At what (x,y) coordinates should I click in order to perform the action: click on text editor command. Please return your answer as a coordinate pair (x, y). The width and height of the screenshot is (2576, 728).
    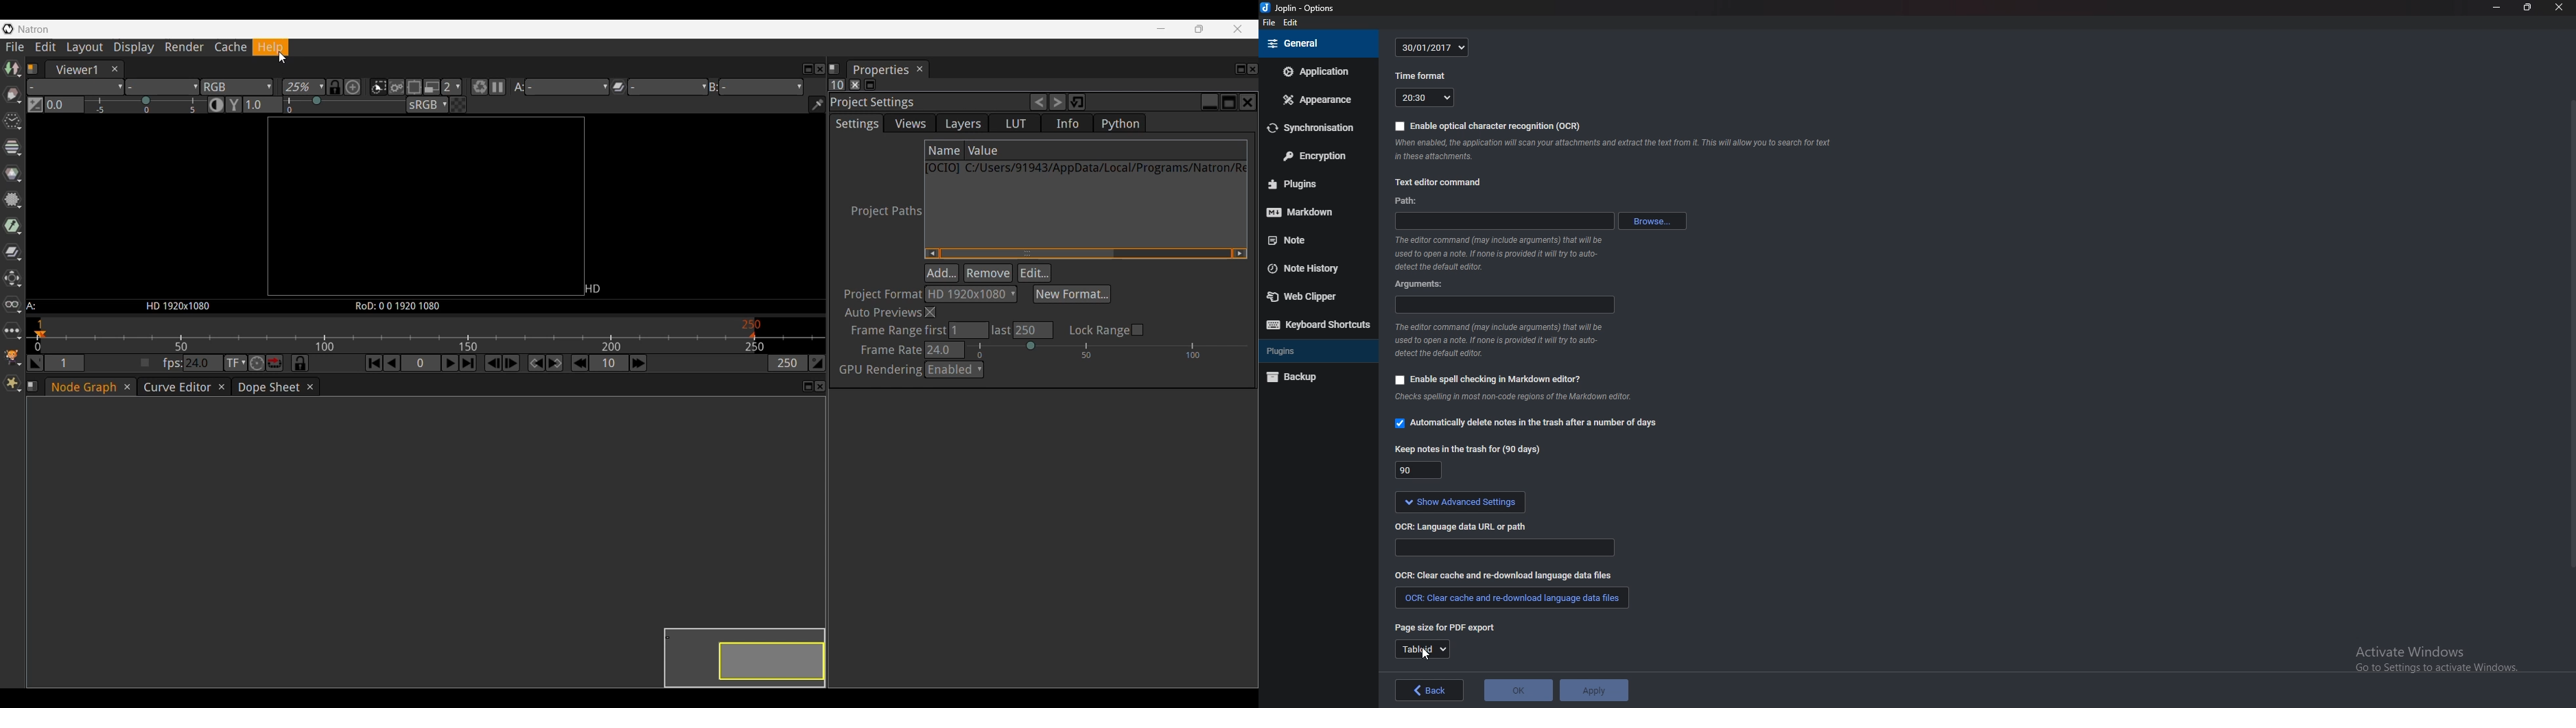
    Looking at the image, I should click on (1437, 180).